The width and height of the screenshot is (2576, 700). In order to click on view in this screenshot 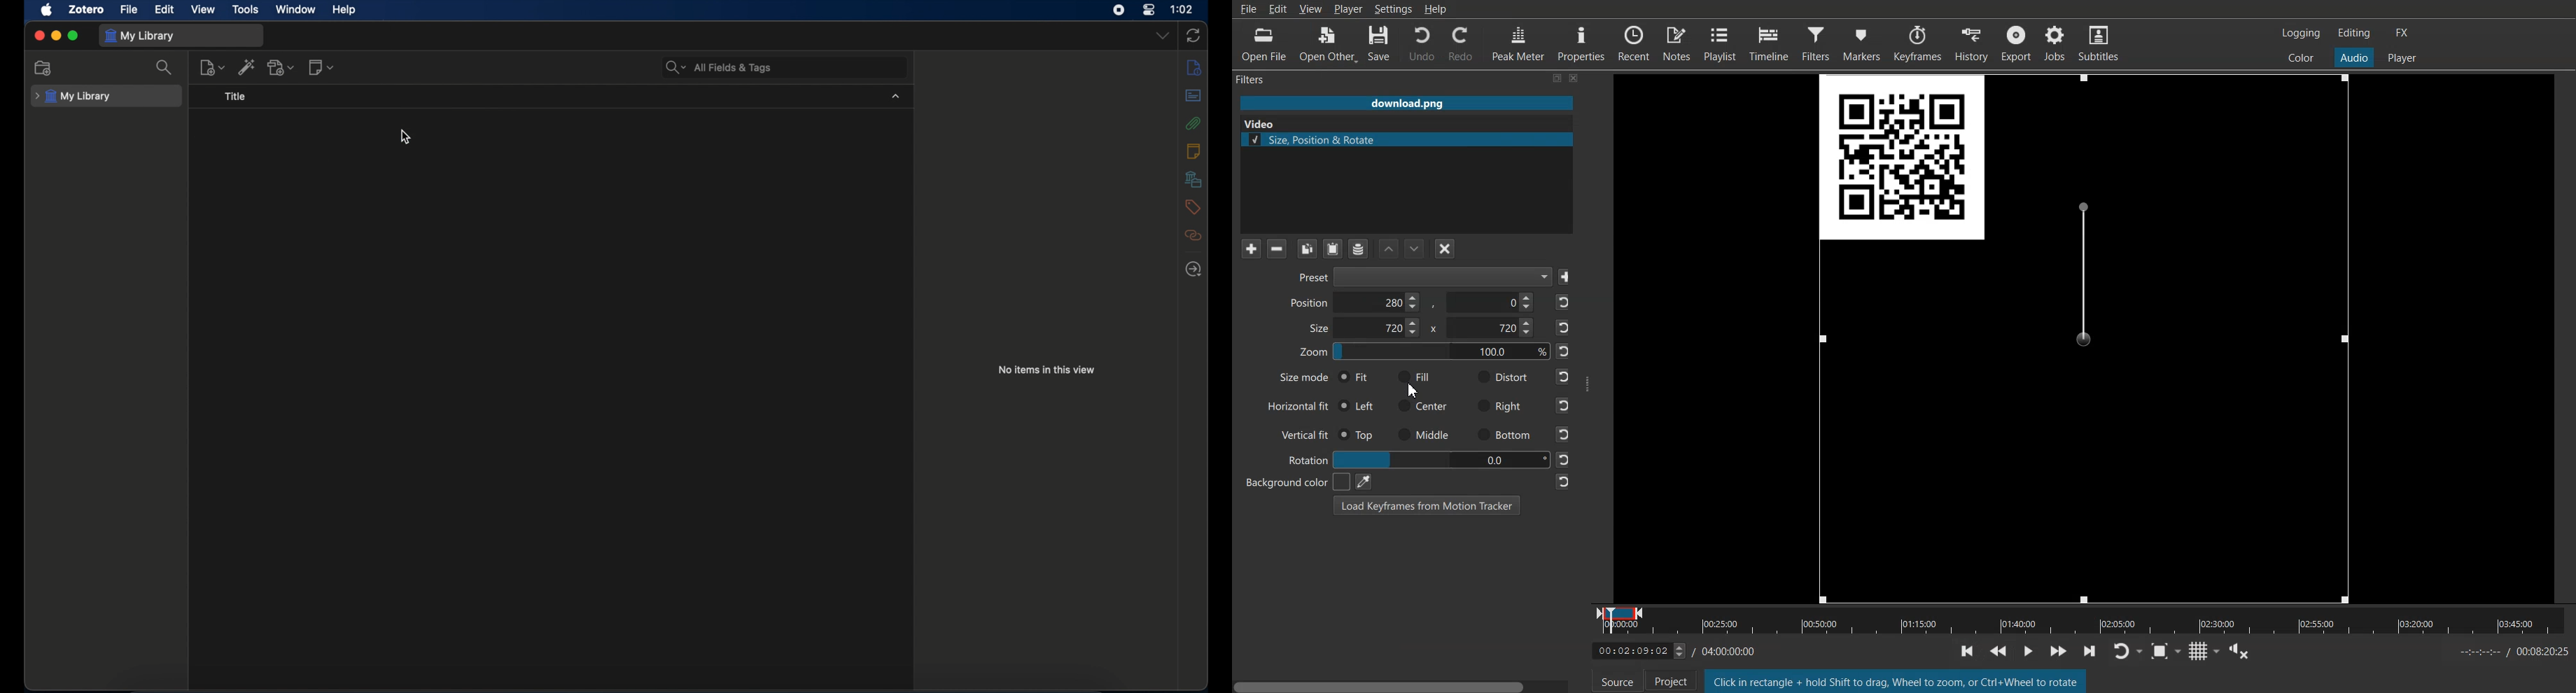, I will do `click(201, 10)`.